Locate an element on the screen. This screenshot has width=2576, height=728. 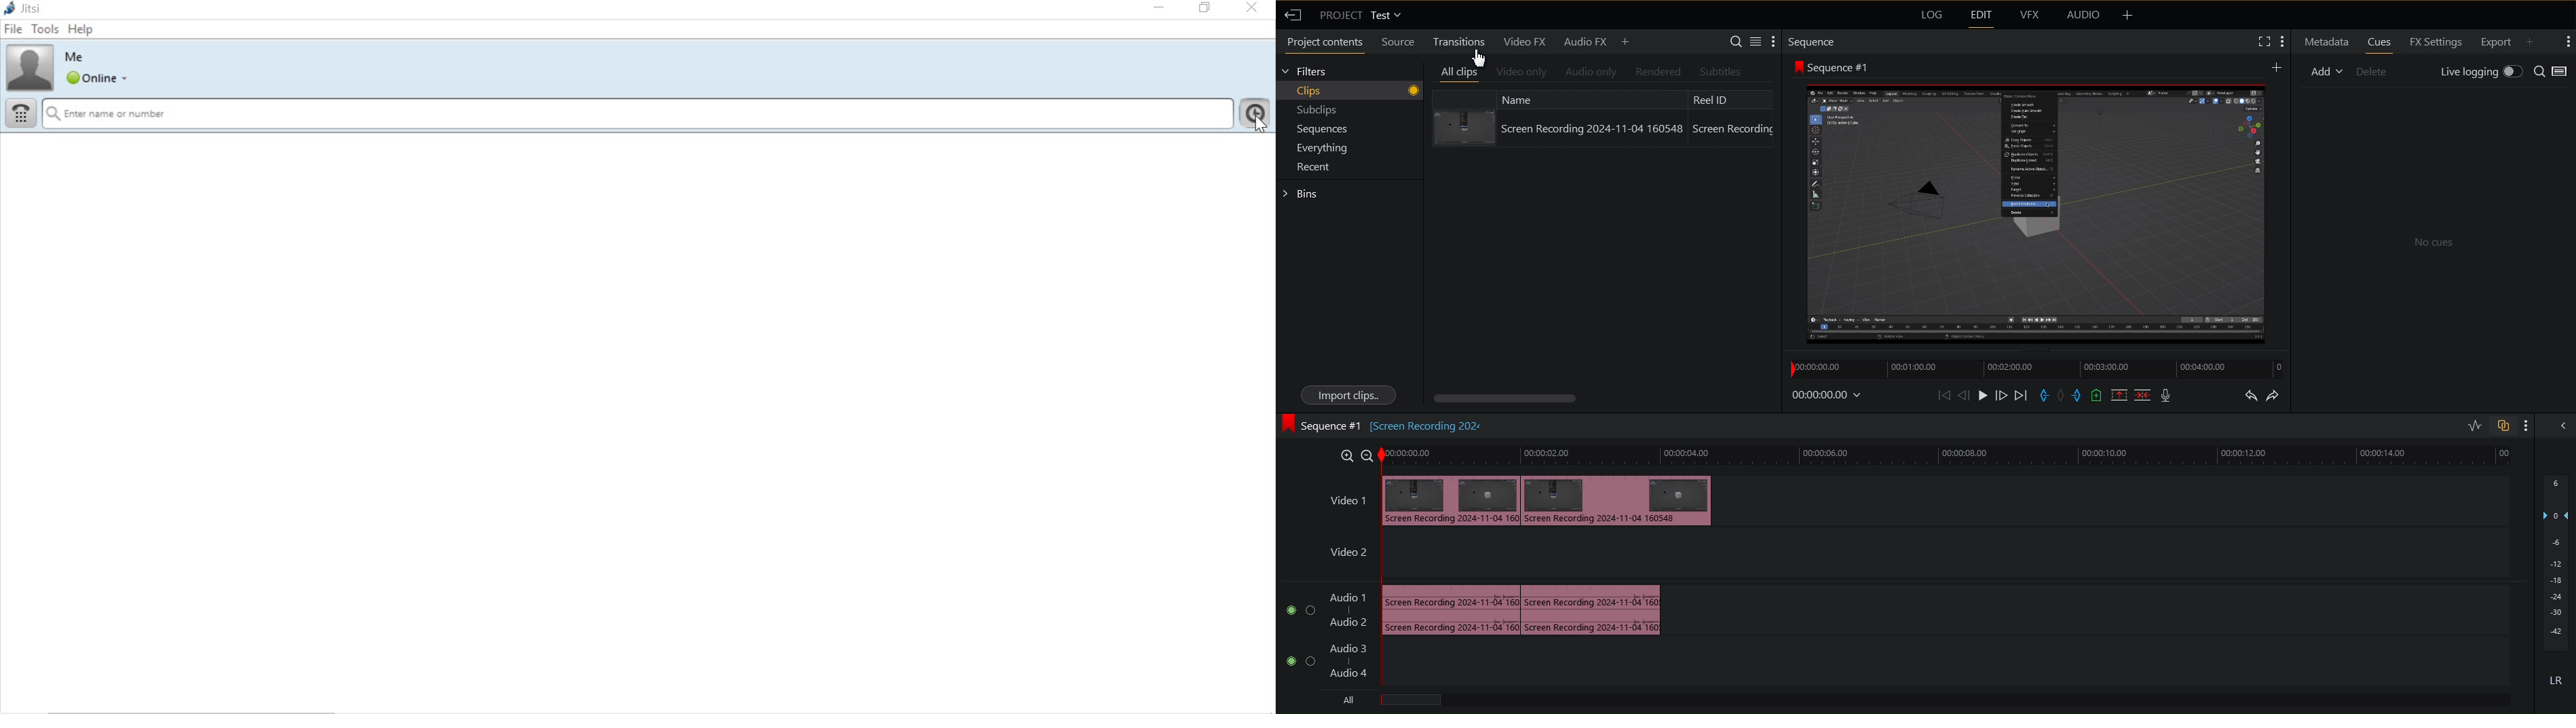
Back is located at coordinates (1295, 16).